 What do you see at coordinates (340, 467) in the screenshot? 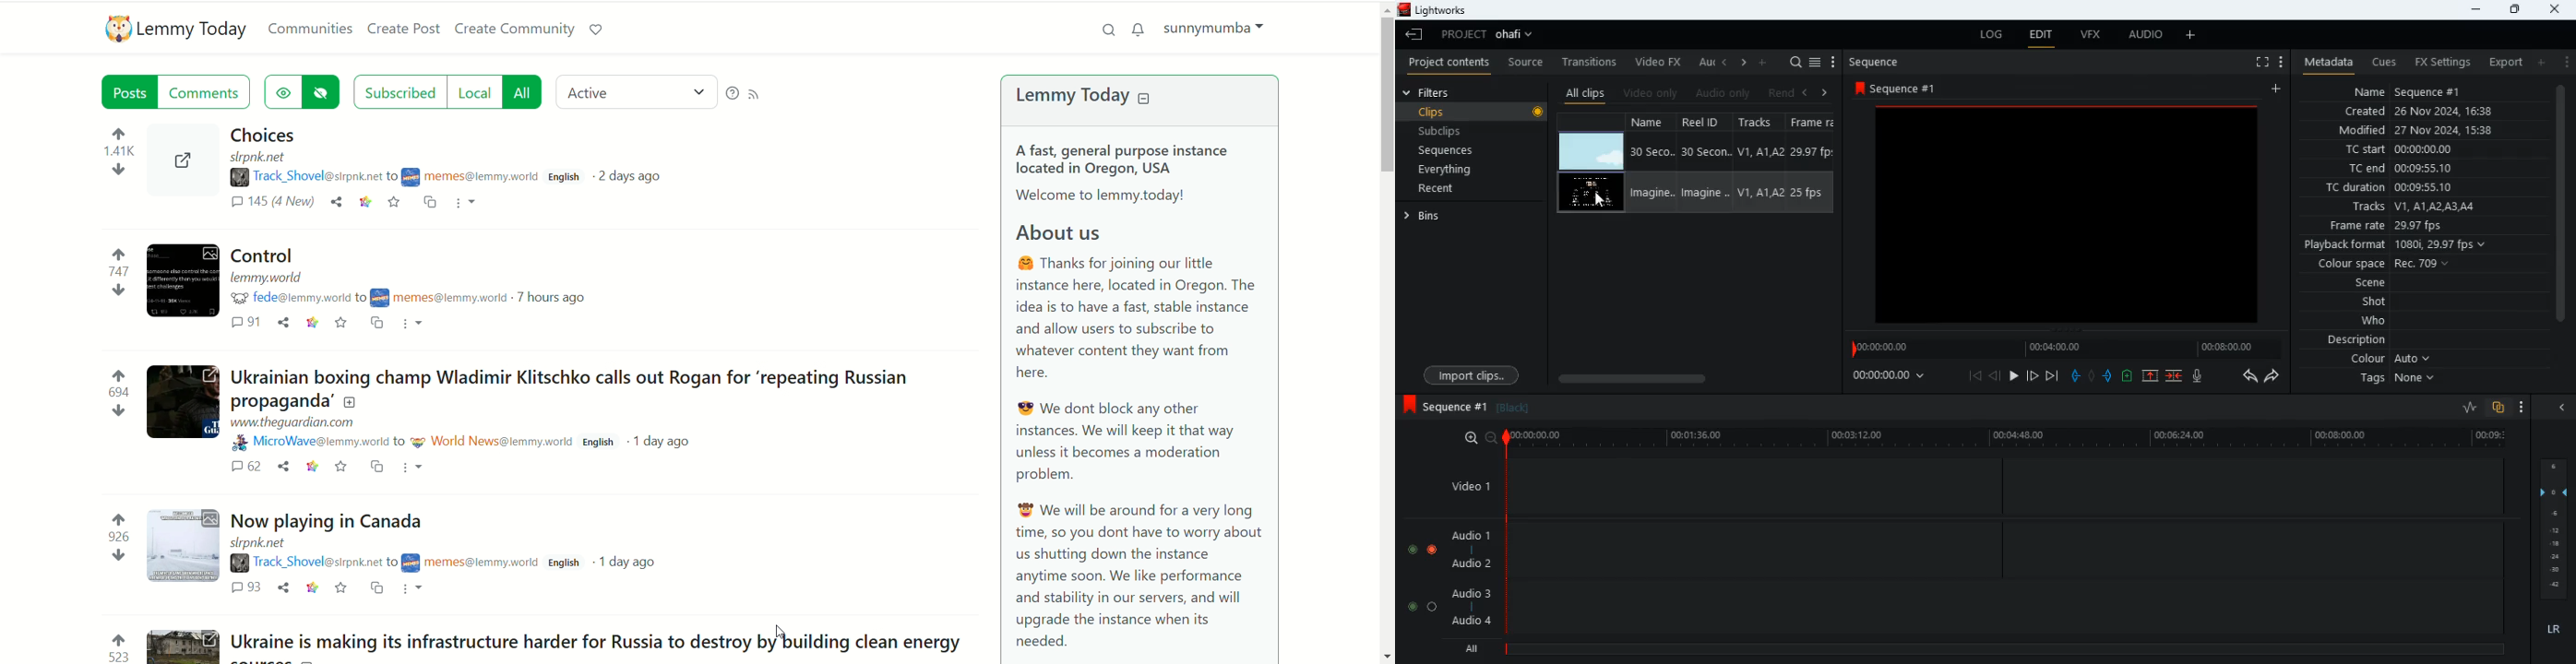
I see `save` at bounding box center [340, 467].